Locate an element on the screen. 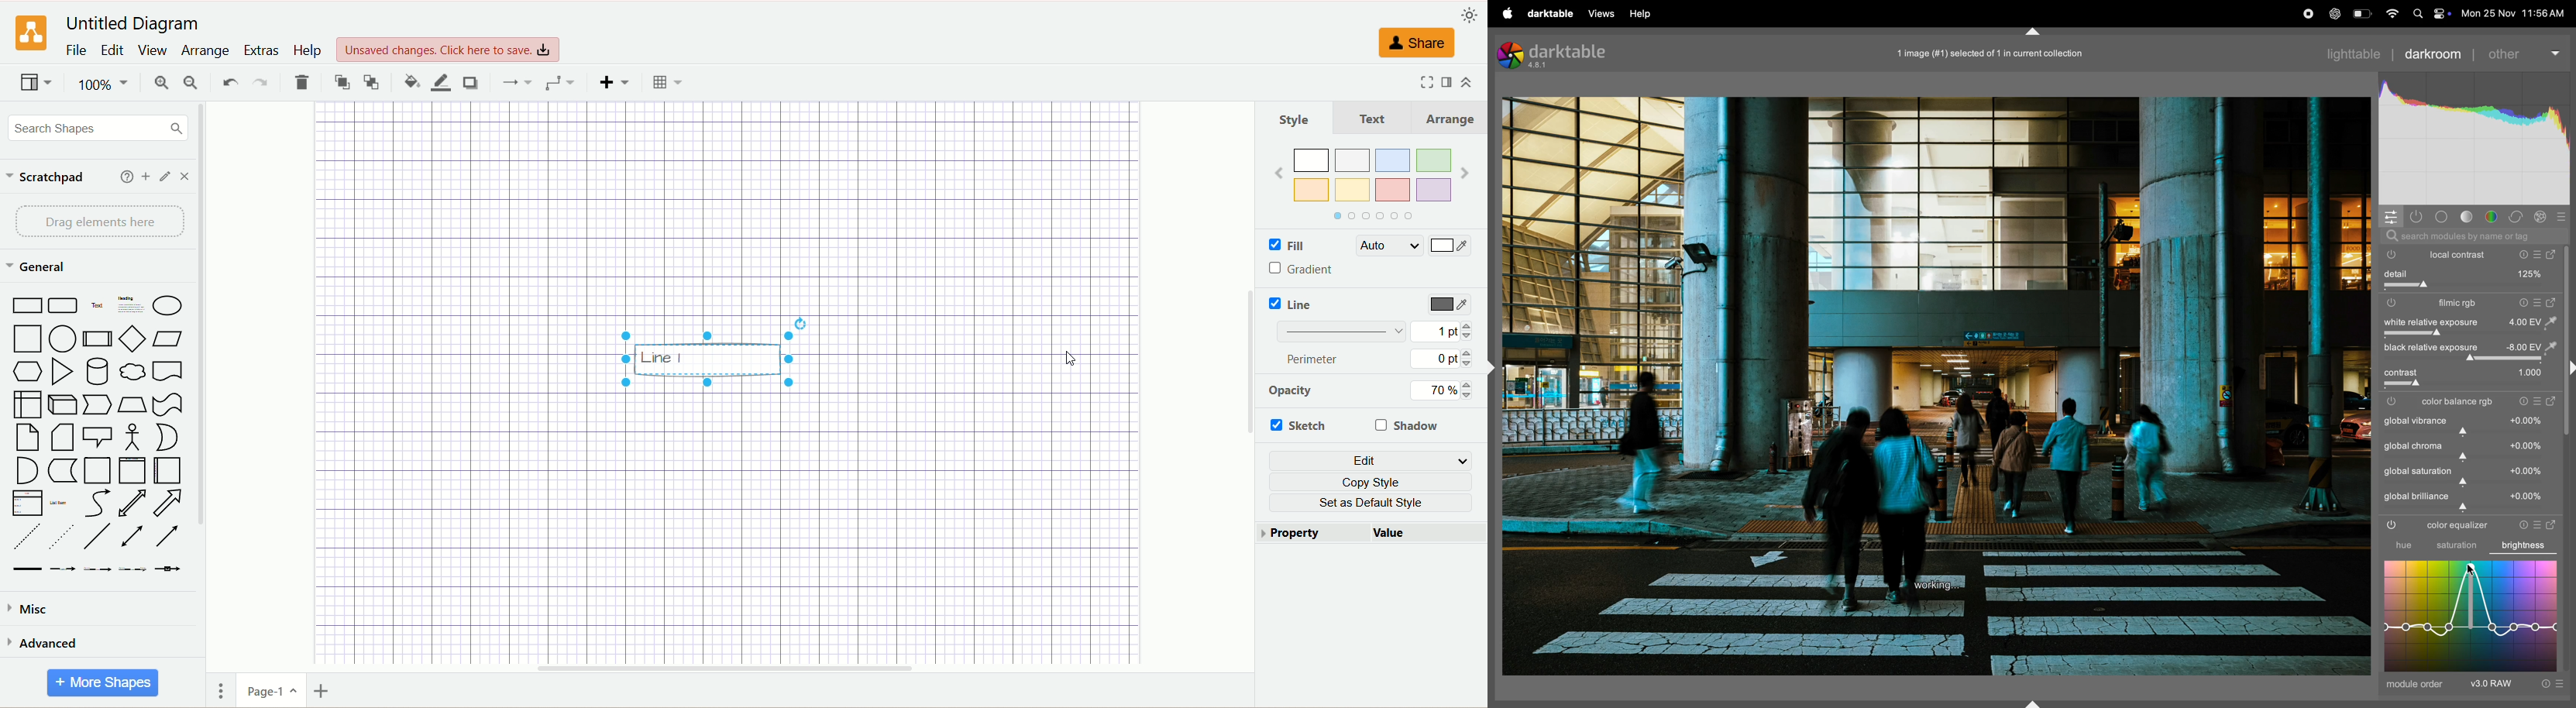 The image size is (2576, 728). Linebar is located at coordinates (1345, 332).